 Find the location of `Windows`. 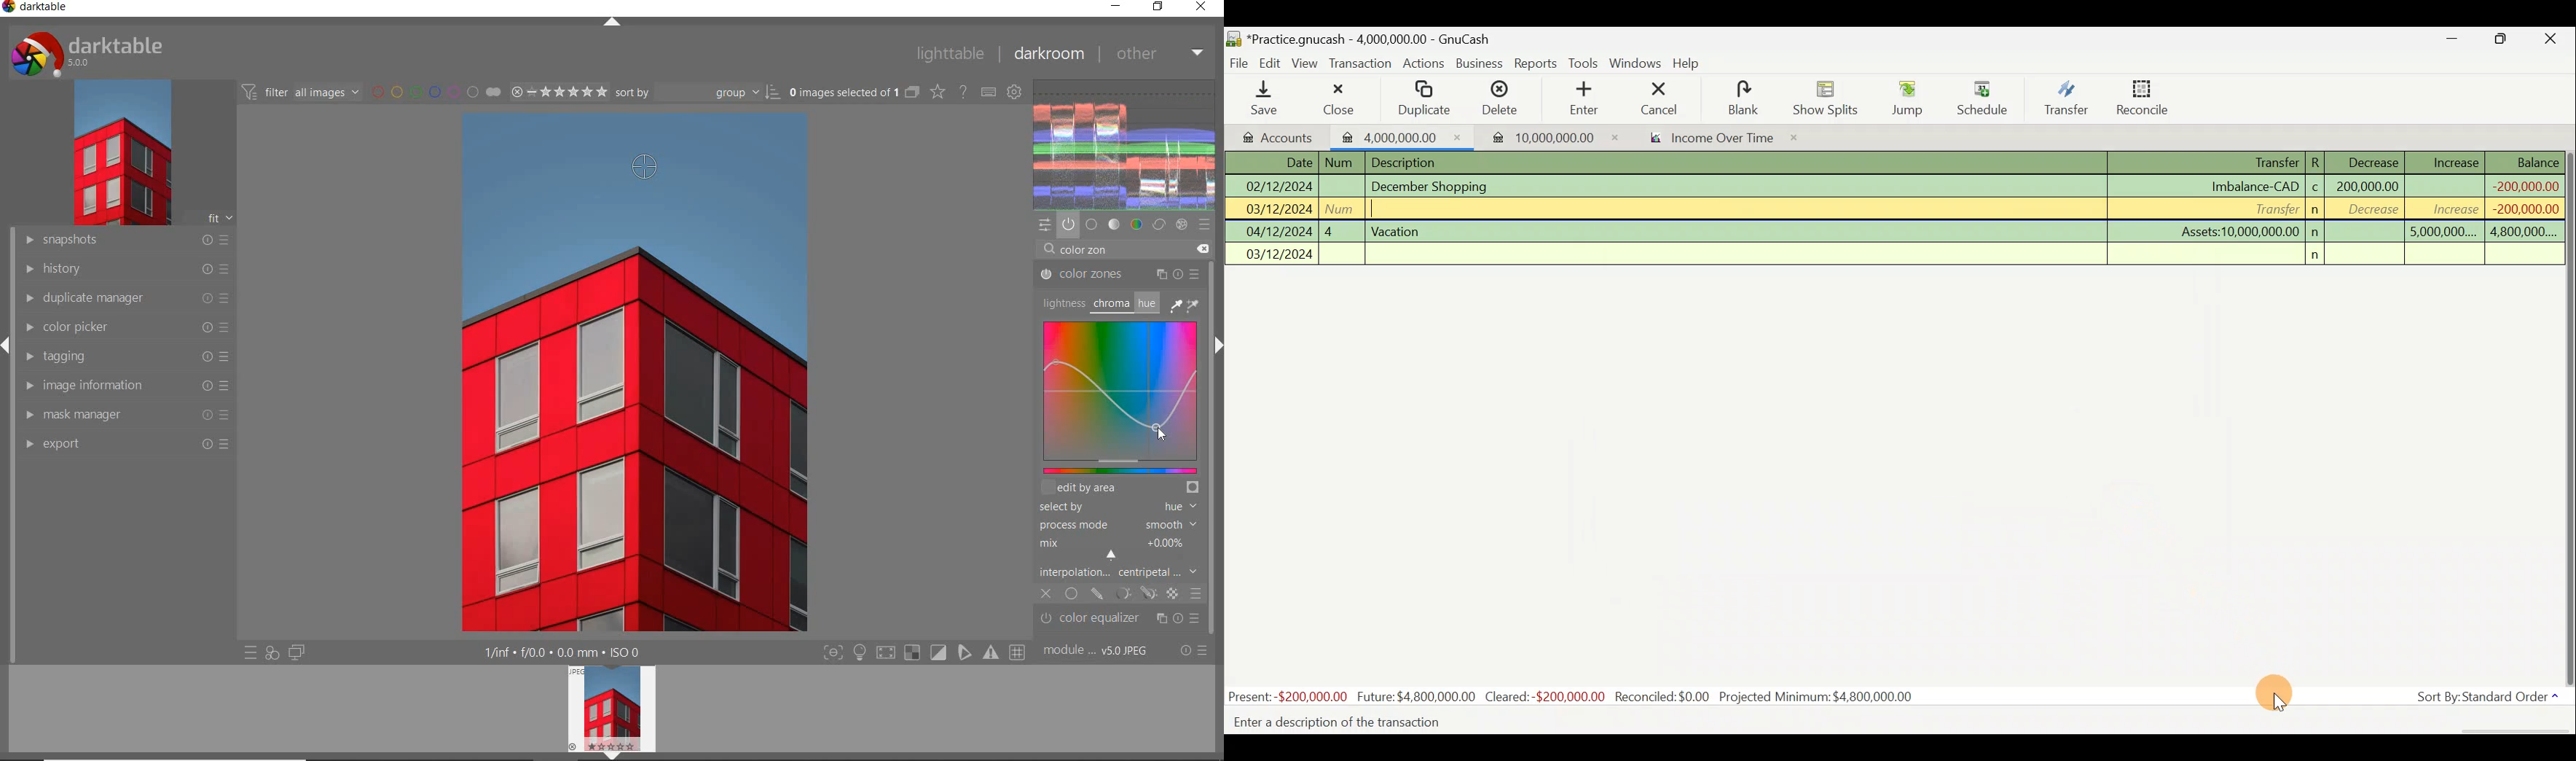

Windows is located at coordinates (1635, 63).